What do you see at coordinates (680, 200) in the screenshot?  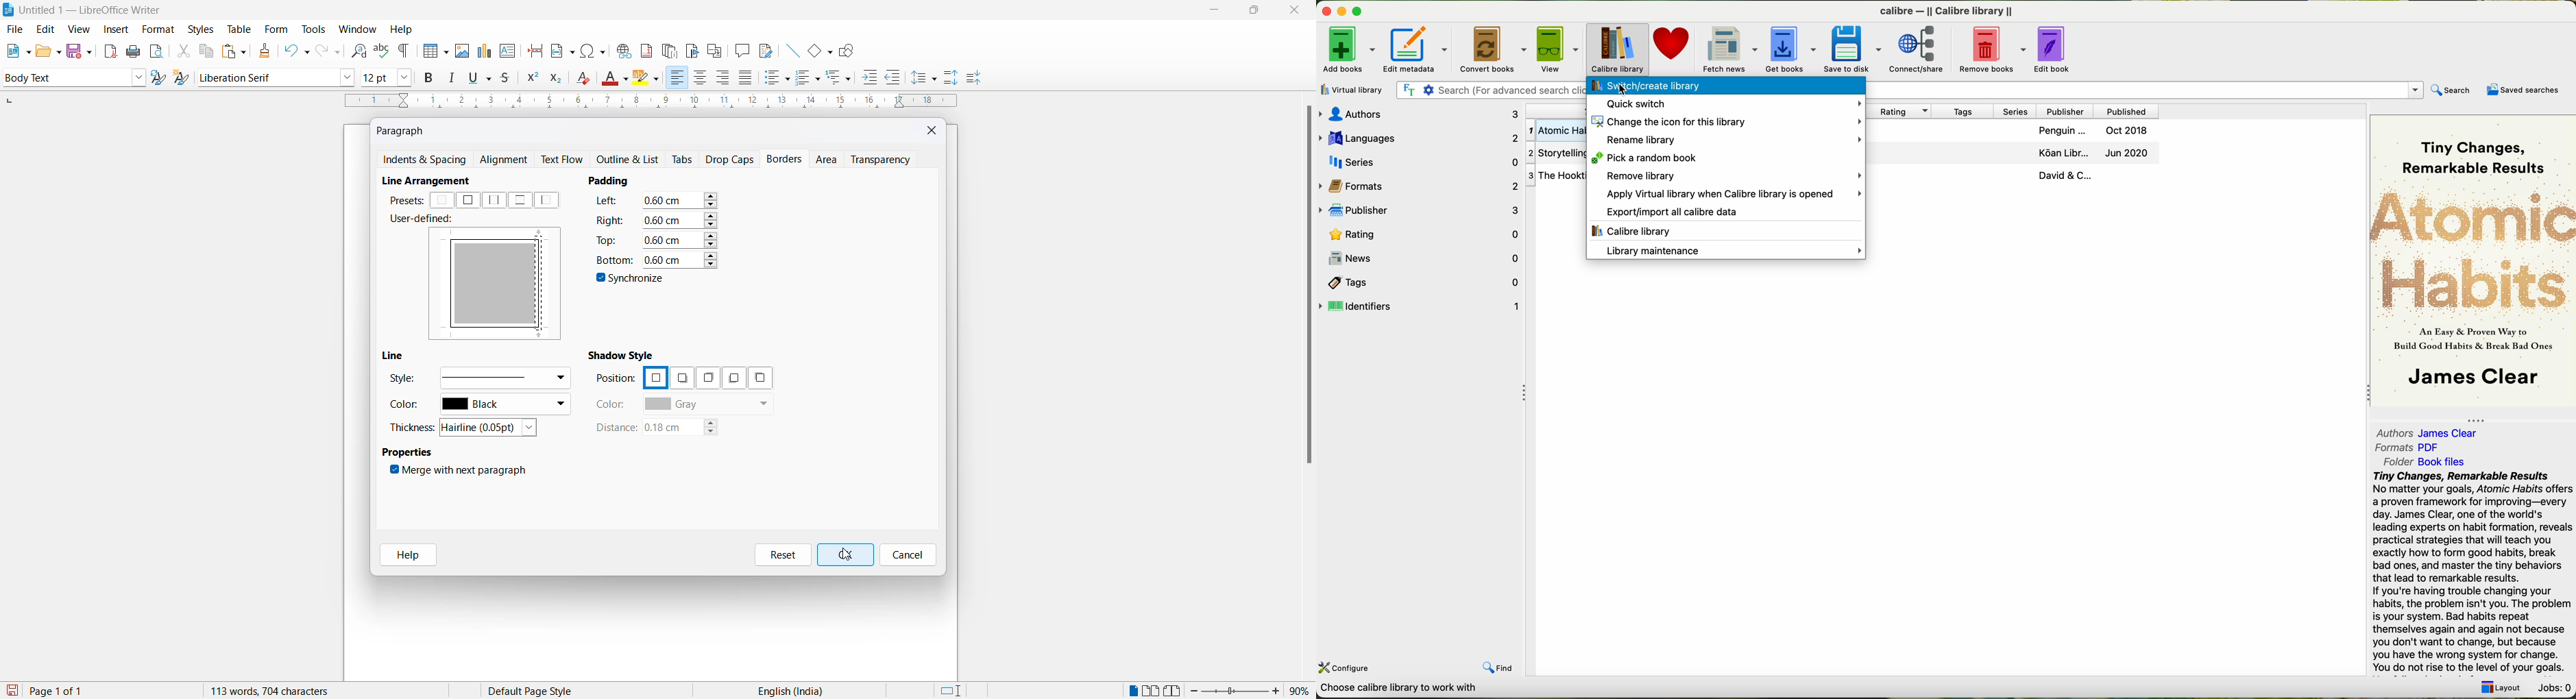 I see `value` at bounding box center [680, 200].